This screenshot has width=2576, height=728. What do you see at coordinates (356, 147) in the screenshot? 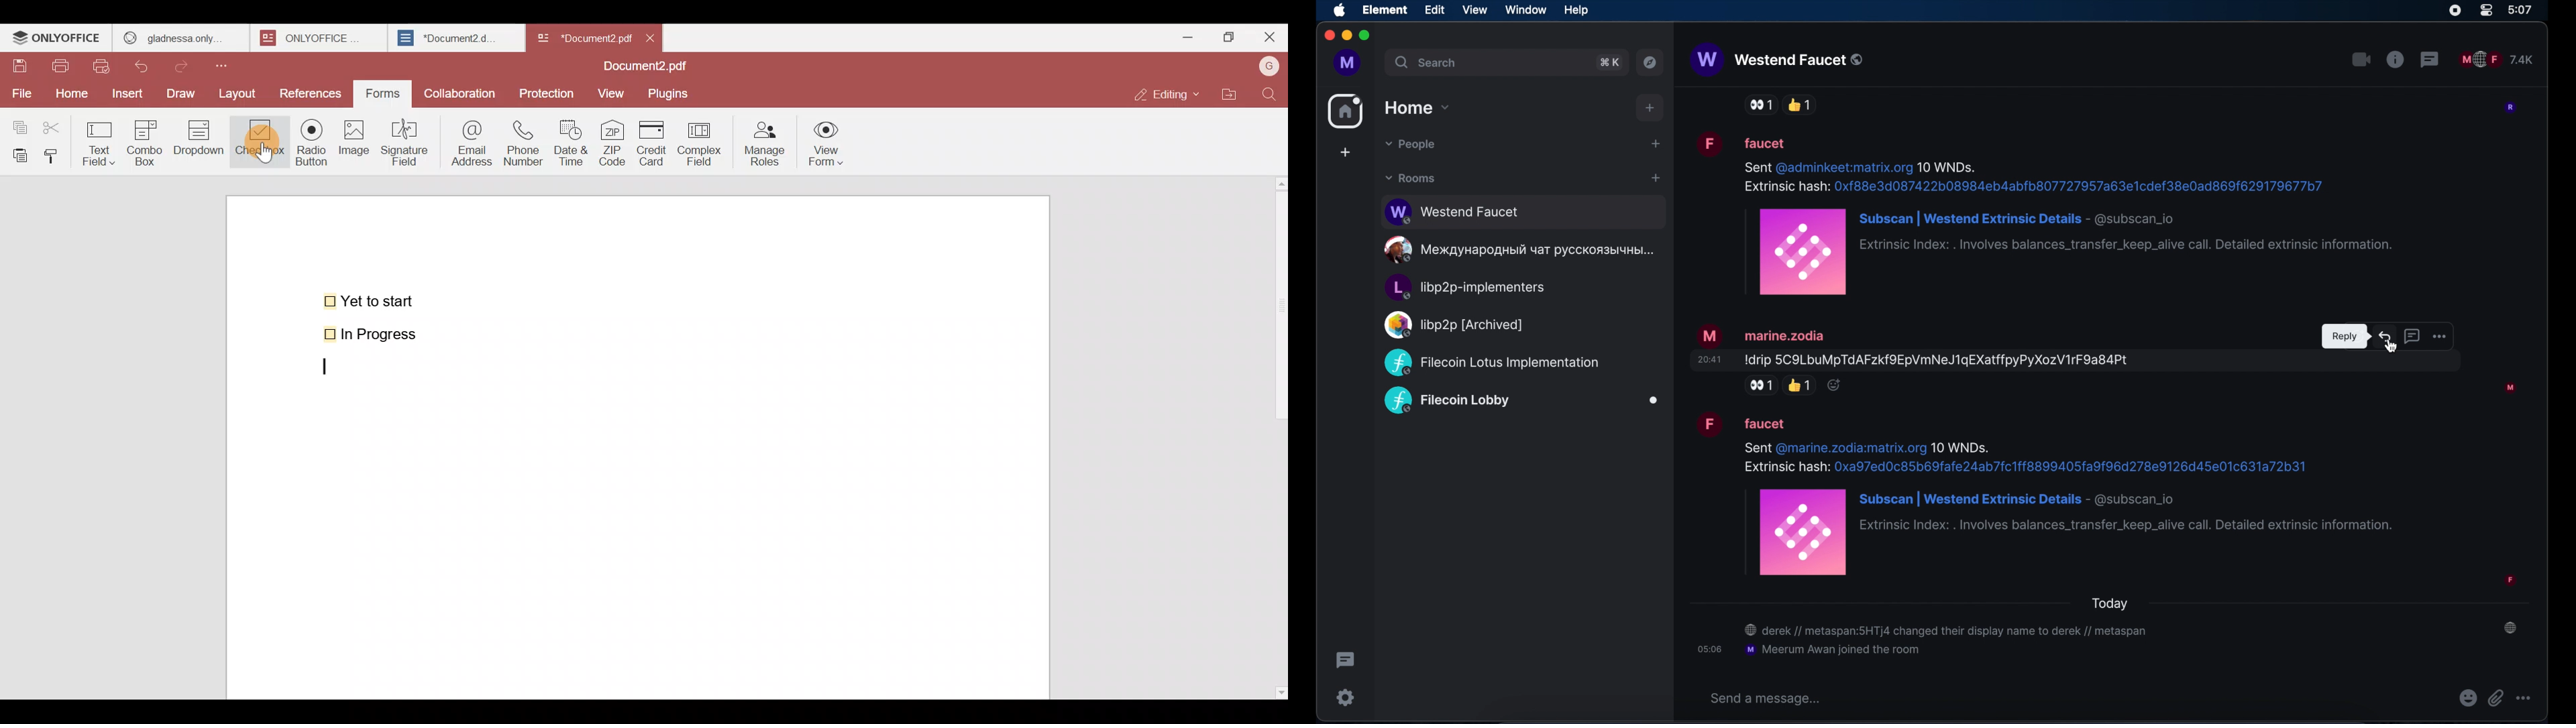
I see `Image` at bounding box center [356, 147].